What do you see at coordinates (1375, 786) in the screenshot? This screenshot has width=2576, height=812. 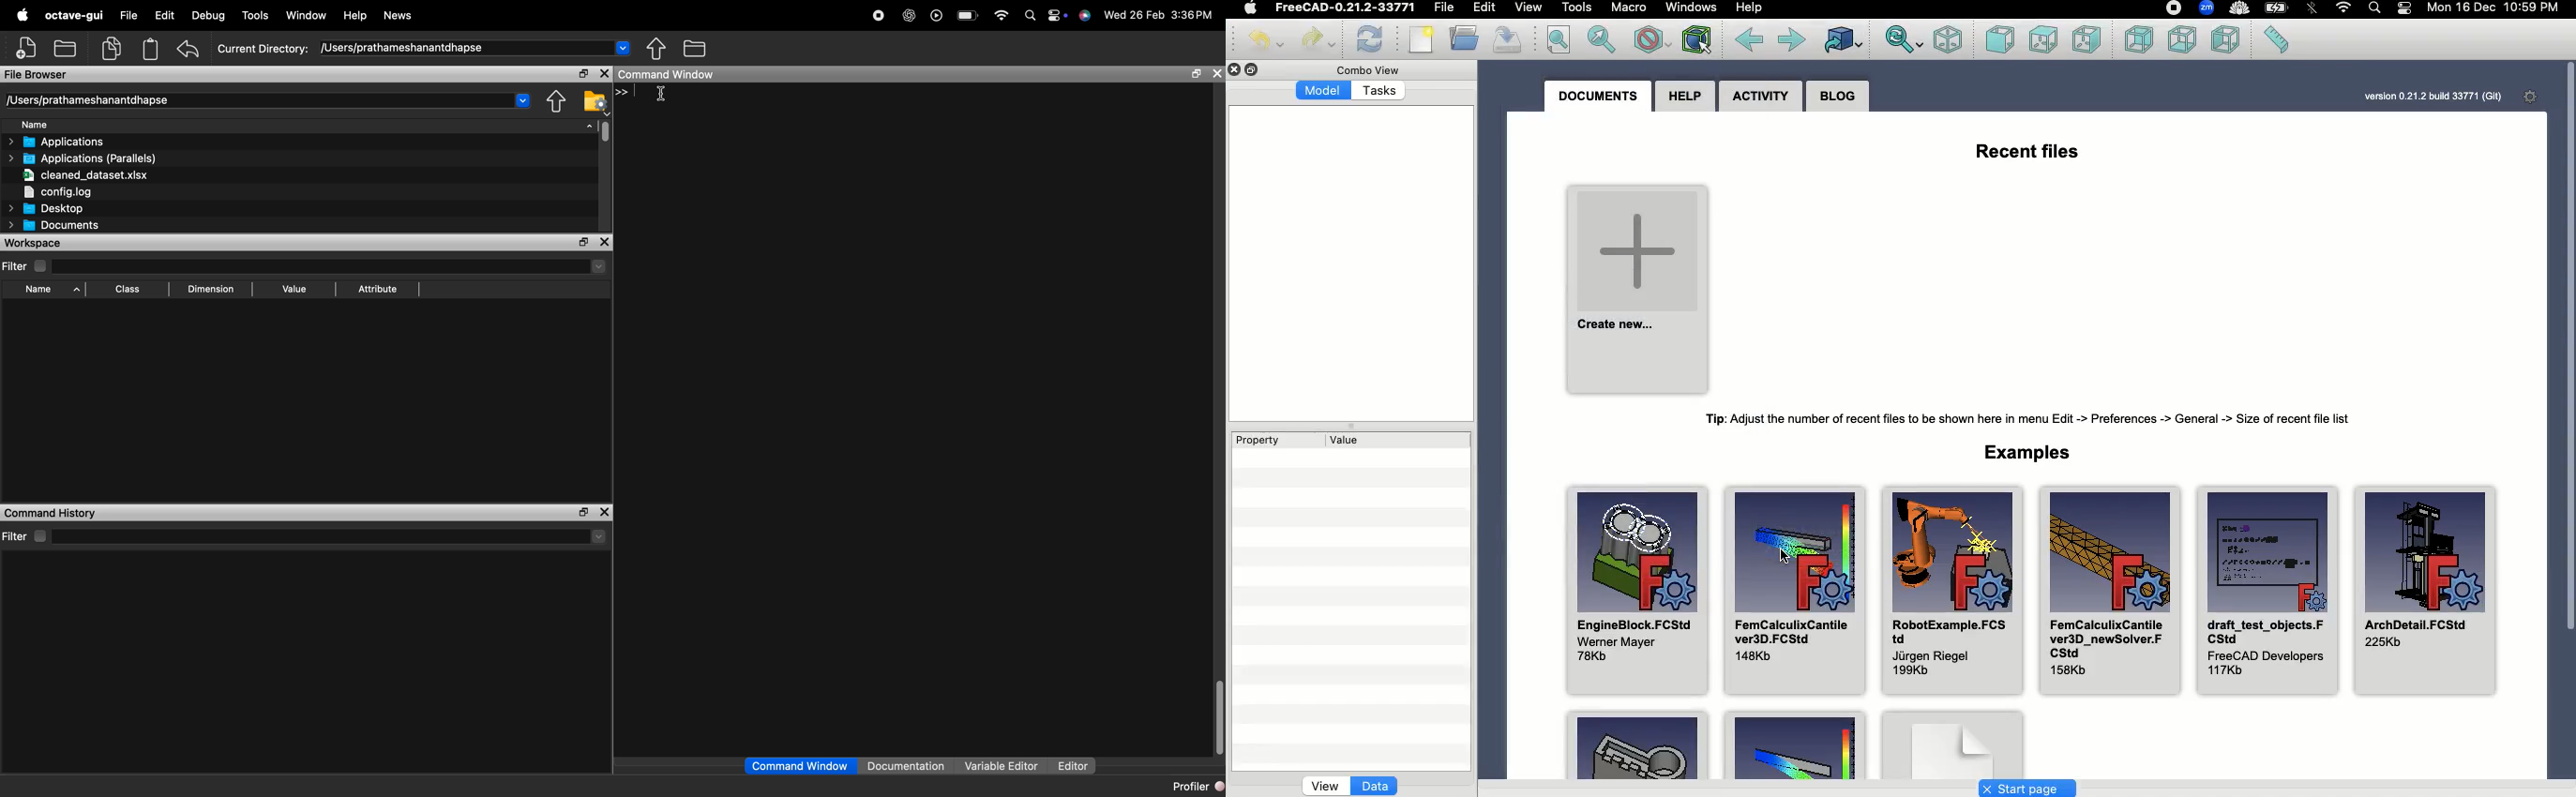 I see `Data` at bounding box center [1375, 786].